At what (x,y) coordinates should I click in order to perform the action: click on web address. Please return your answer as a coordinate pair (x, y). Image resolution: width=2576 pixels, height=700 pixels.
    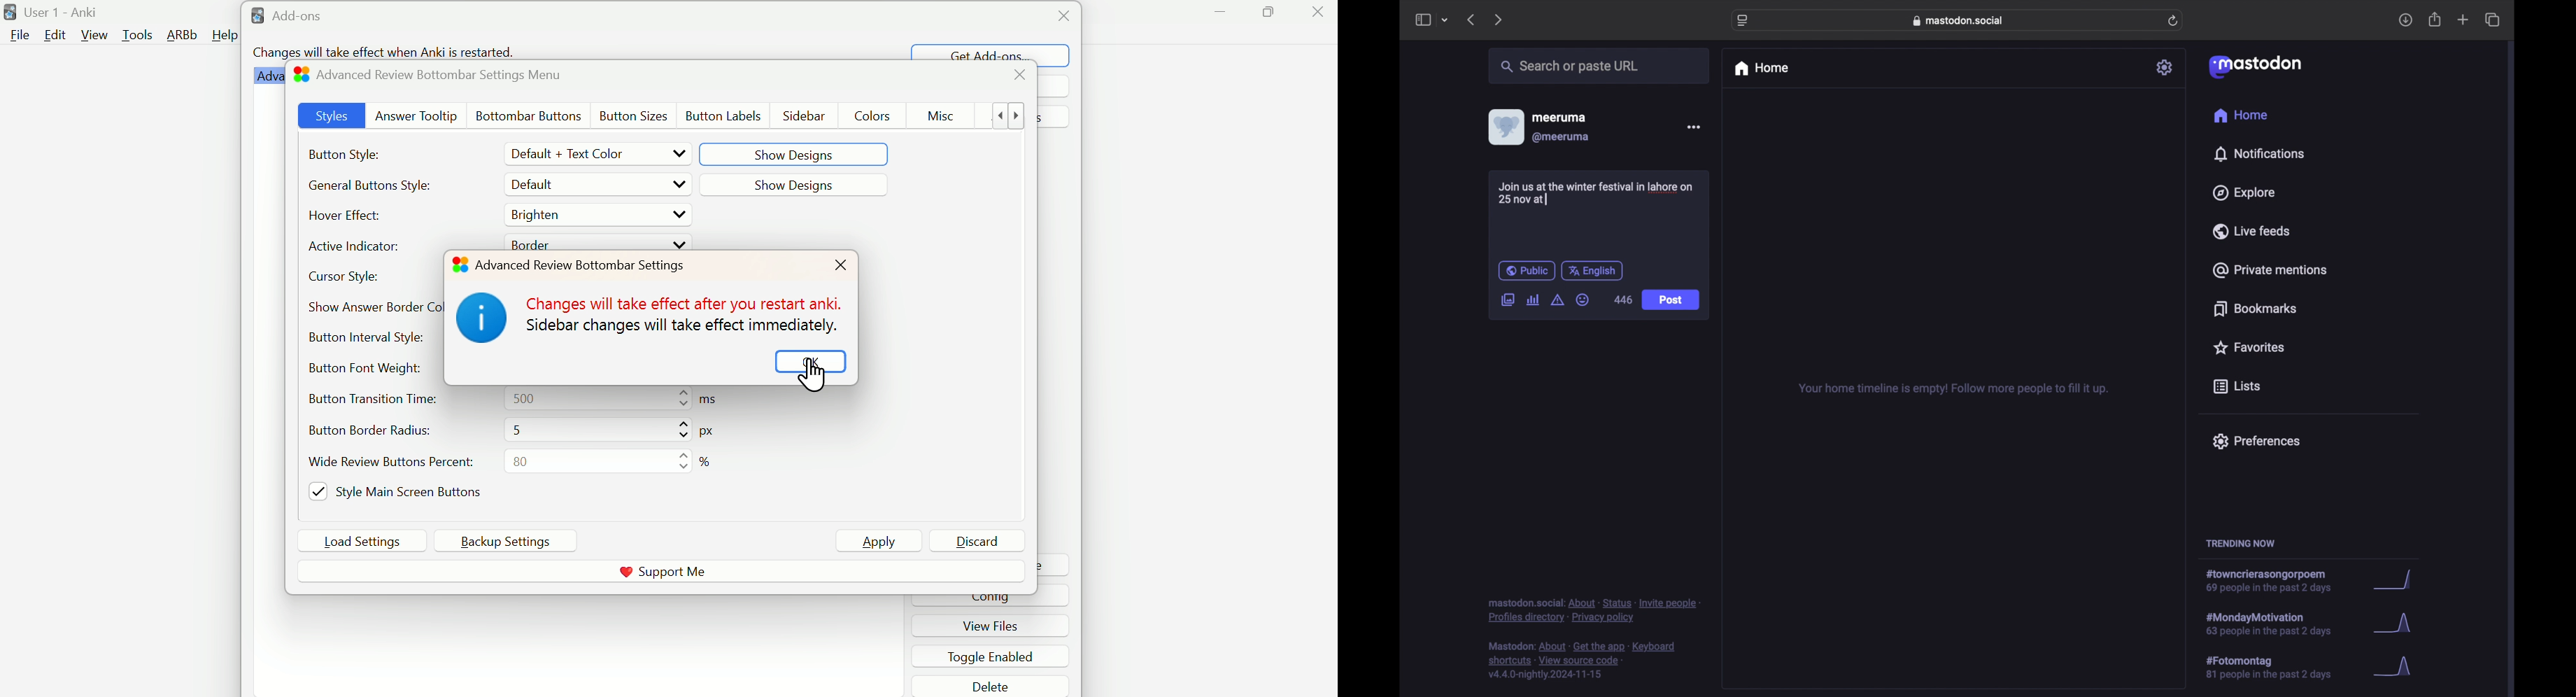
    Looking at the image, I should click on (1961, 20).